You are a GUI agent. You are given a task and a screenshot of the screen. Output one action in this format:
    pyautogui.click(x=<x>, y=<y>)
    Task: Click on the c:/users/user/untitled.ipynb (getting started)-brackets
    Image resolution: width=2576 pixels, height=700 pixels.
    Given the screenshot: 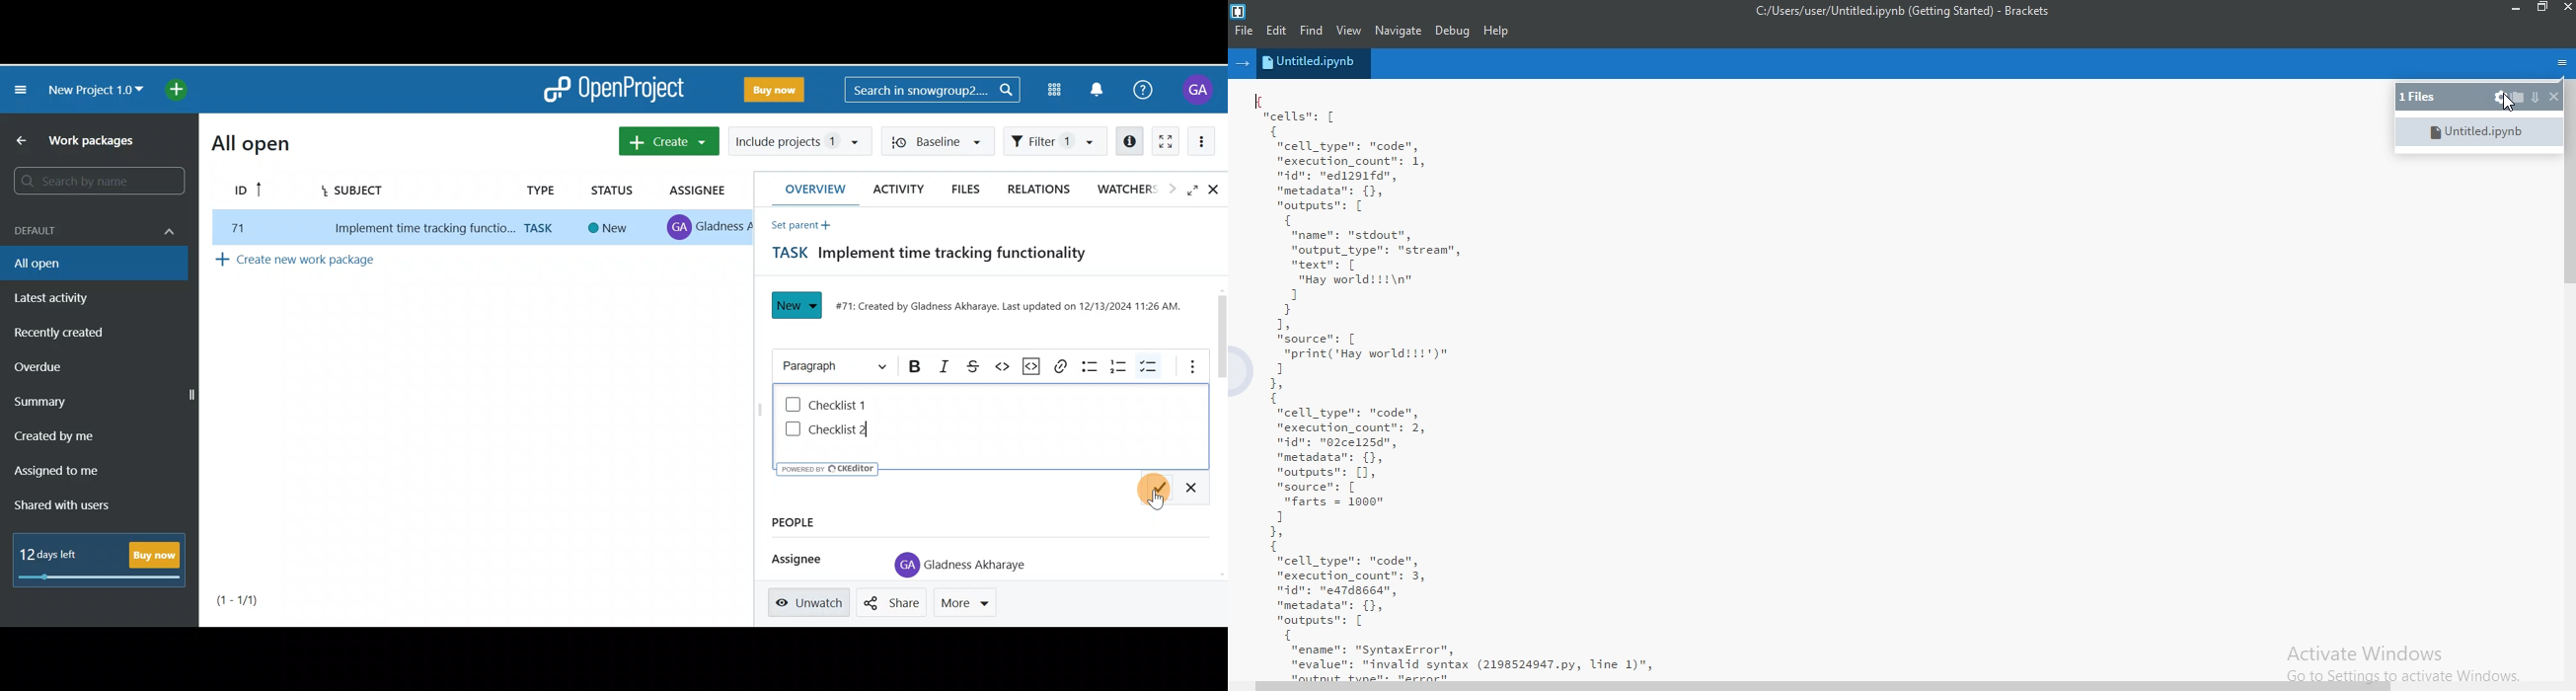 What is the action you would take?
    pyautogui.click(x=1900, y=14)
    